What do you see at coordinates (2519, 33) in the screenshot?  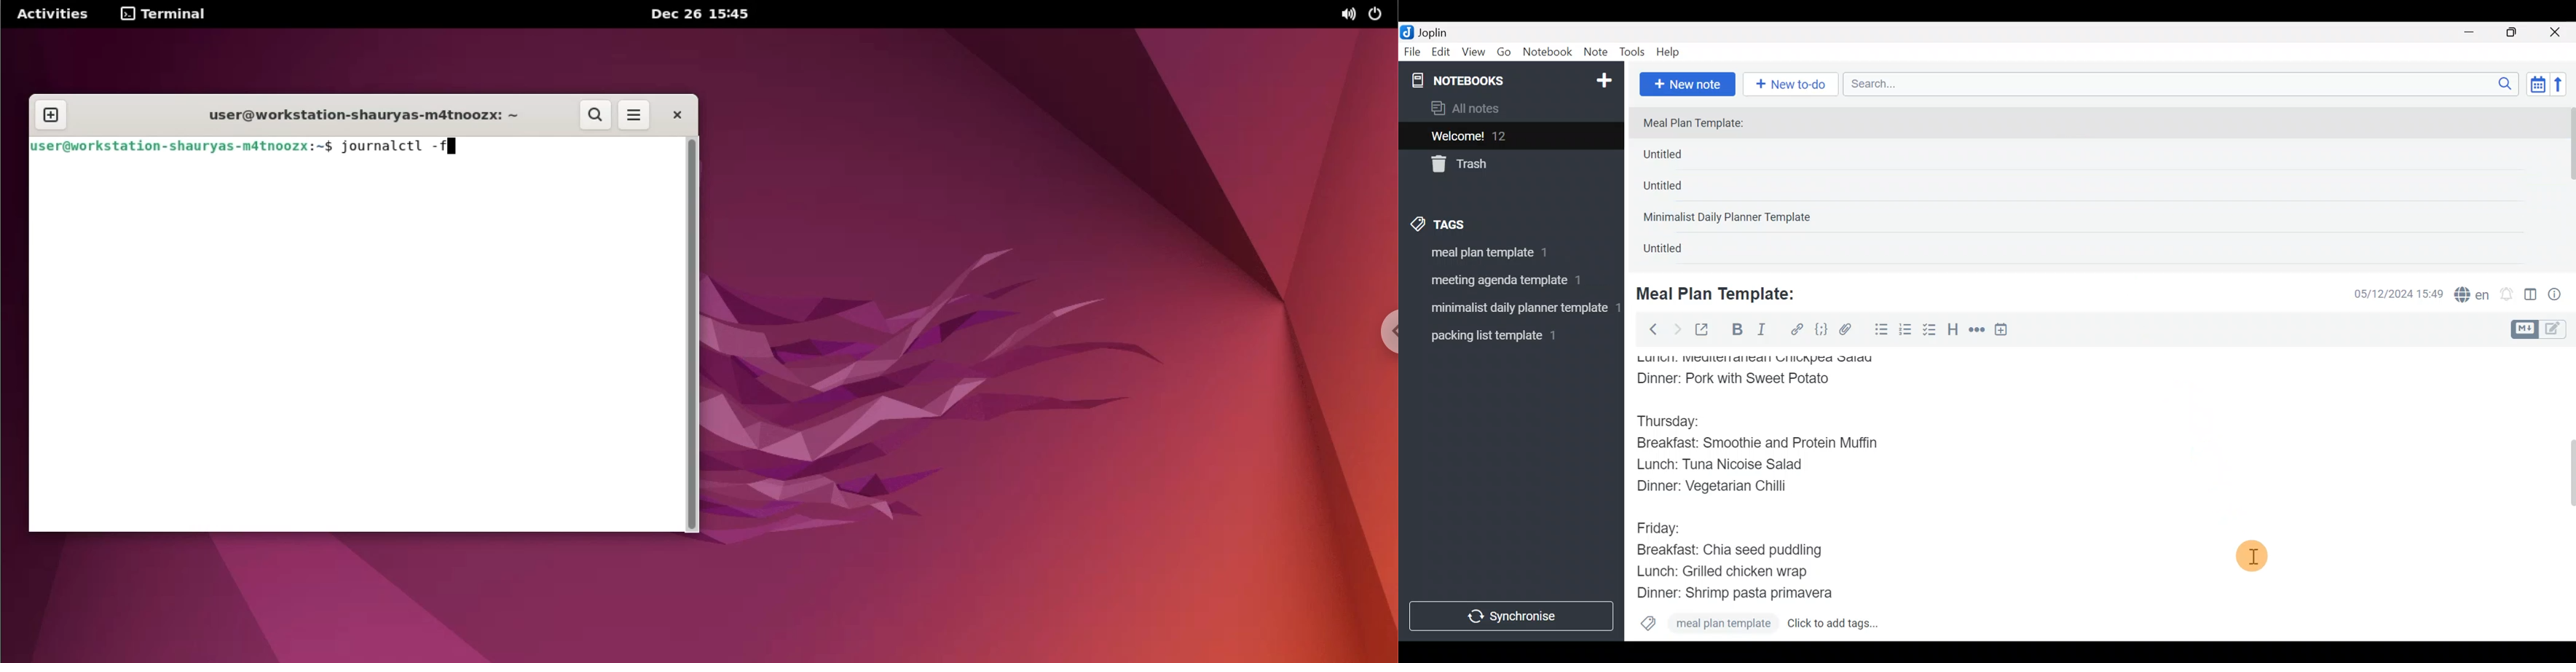 I see `Maximize` at bounding box center [2519, 33].